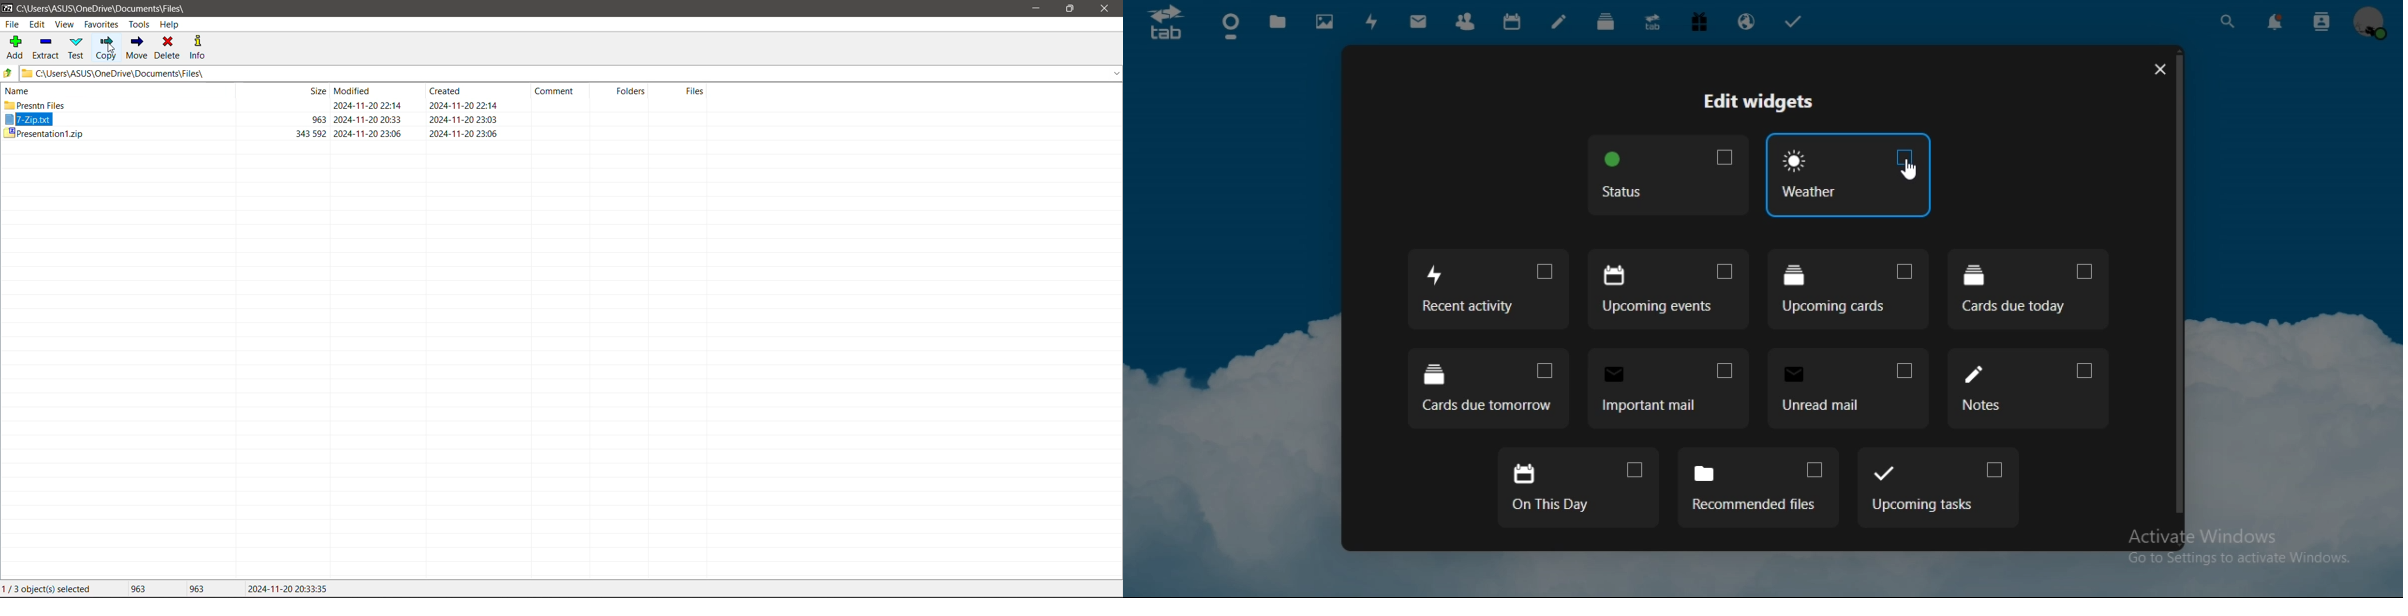  Describe the element at coordinates (197, 589) in the screenshot. I see `Size of the last file selected` at that location.